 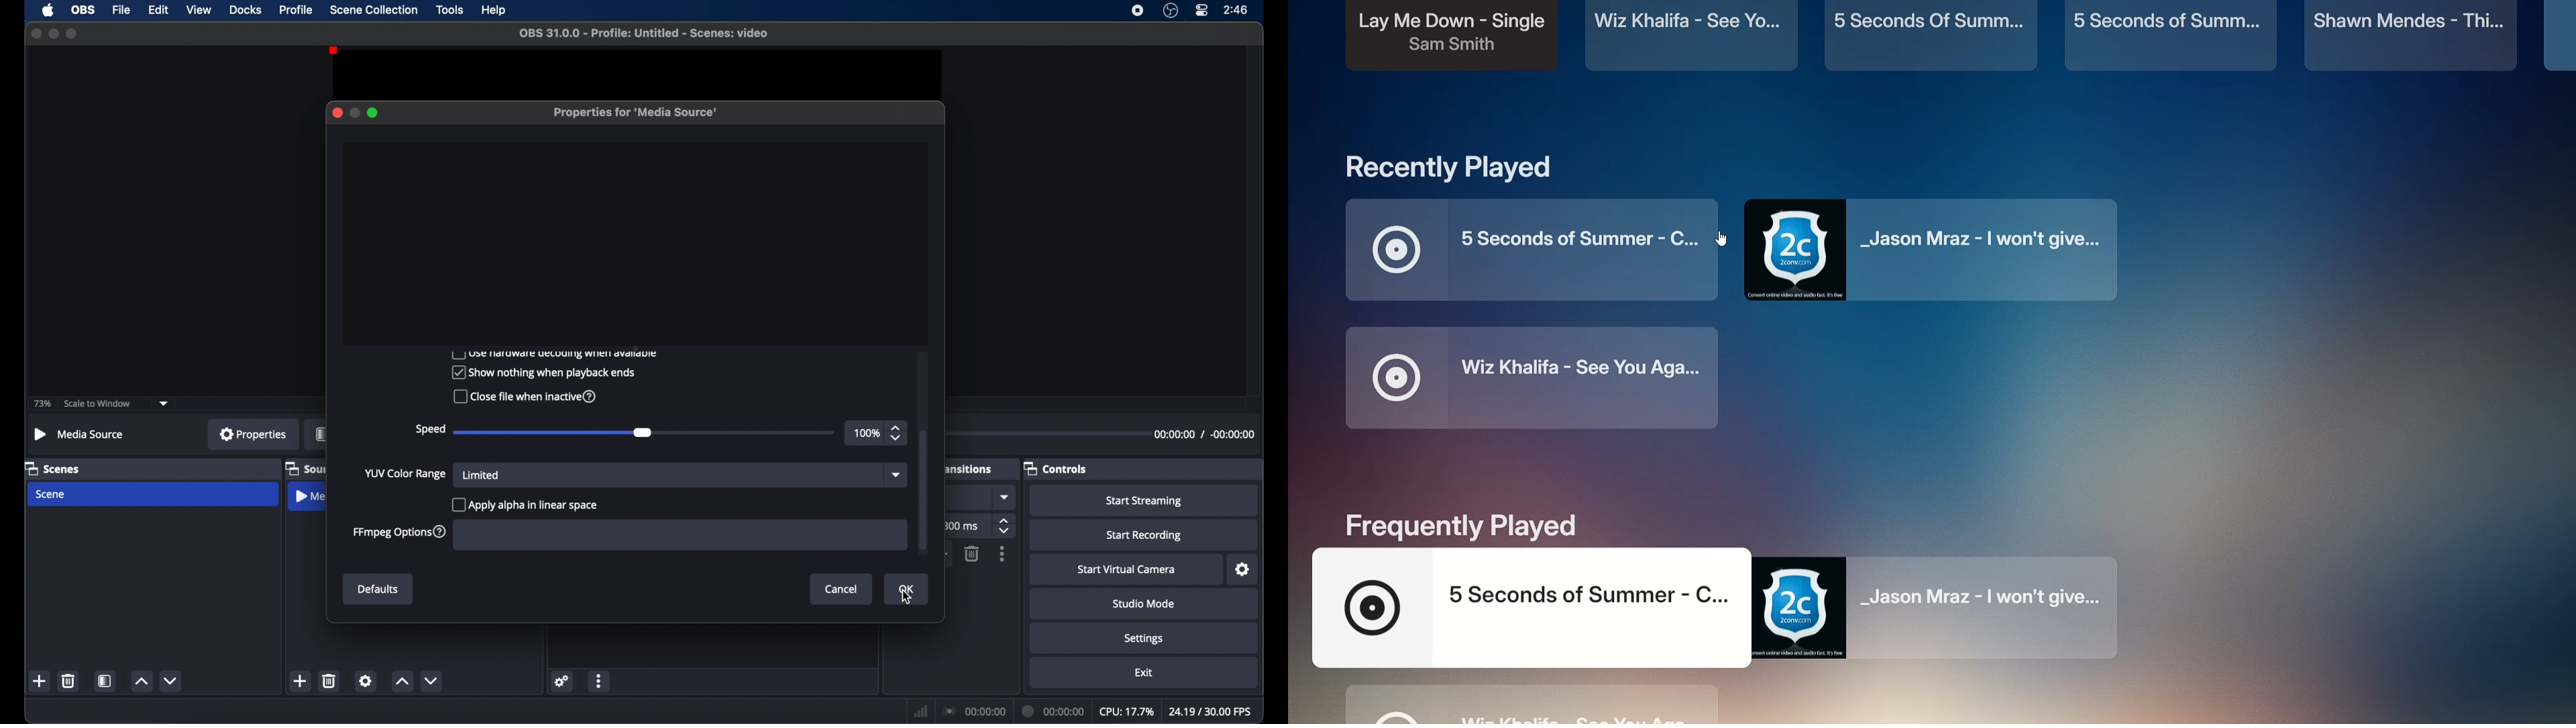 I want to click on cpu, so click(x=1126, y=711).